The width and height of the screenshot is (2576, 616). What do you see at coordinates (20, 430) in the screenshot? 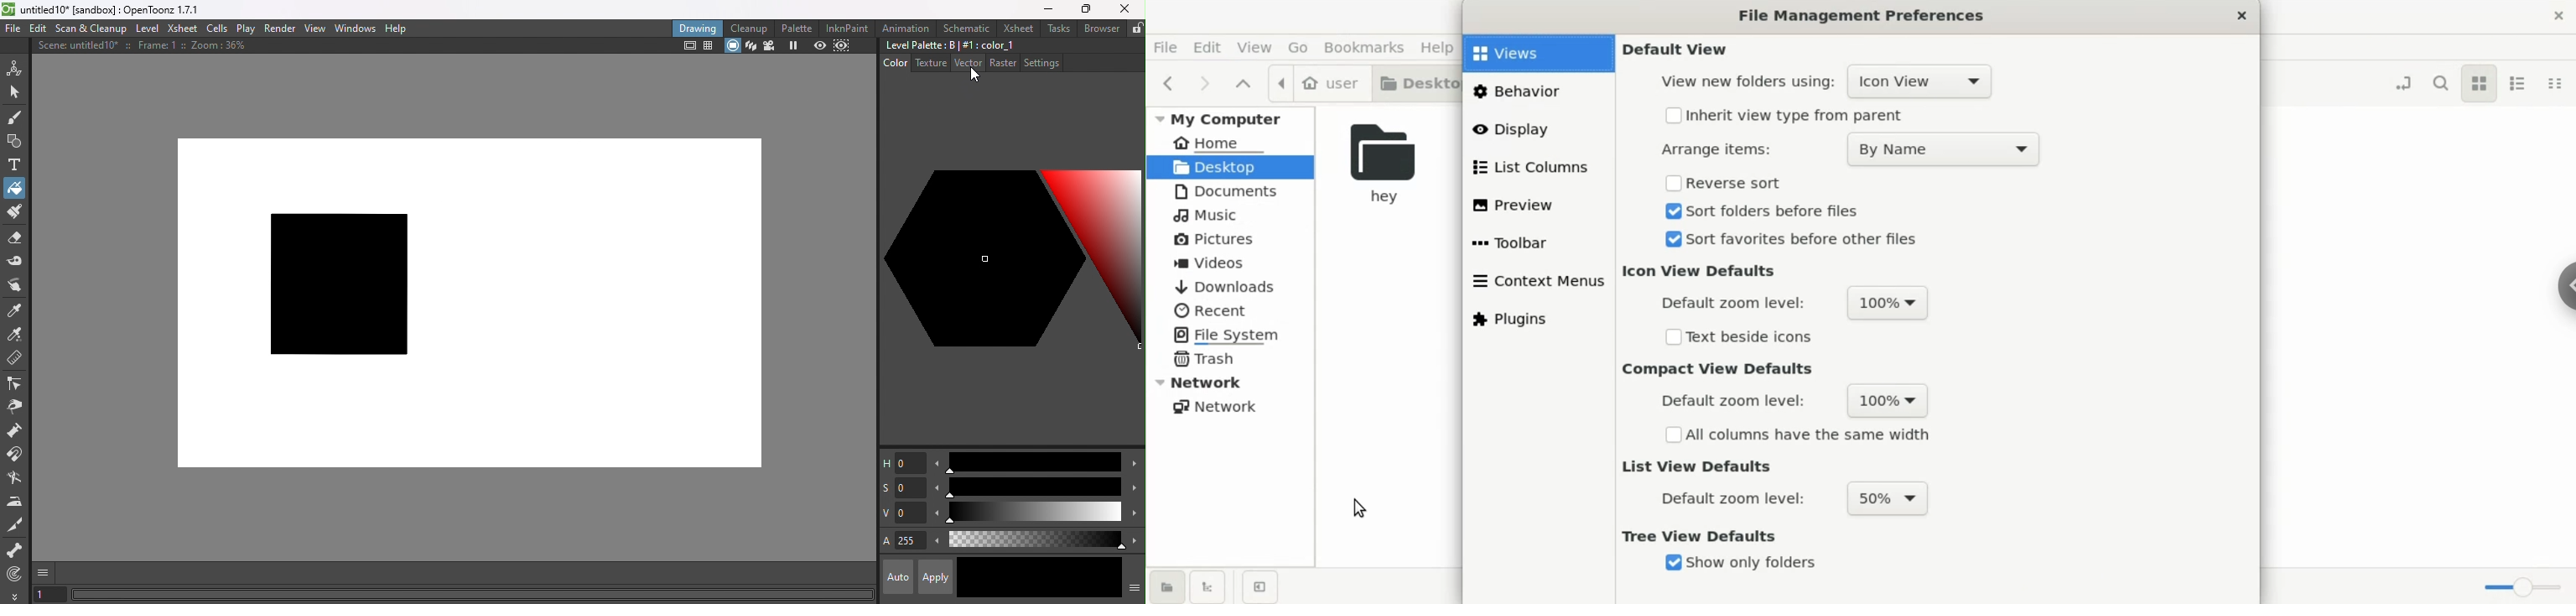
I see `Pump tool` at bounding box center [20, 430].